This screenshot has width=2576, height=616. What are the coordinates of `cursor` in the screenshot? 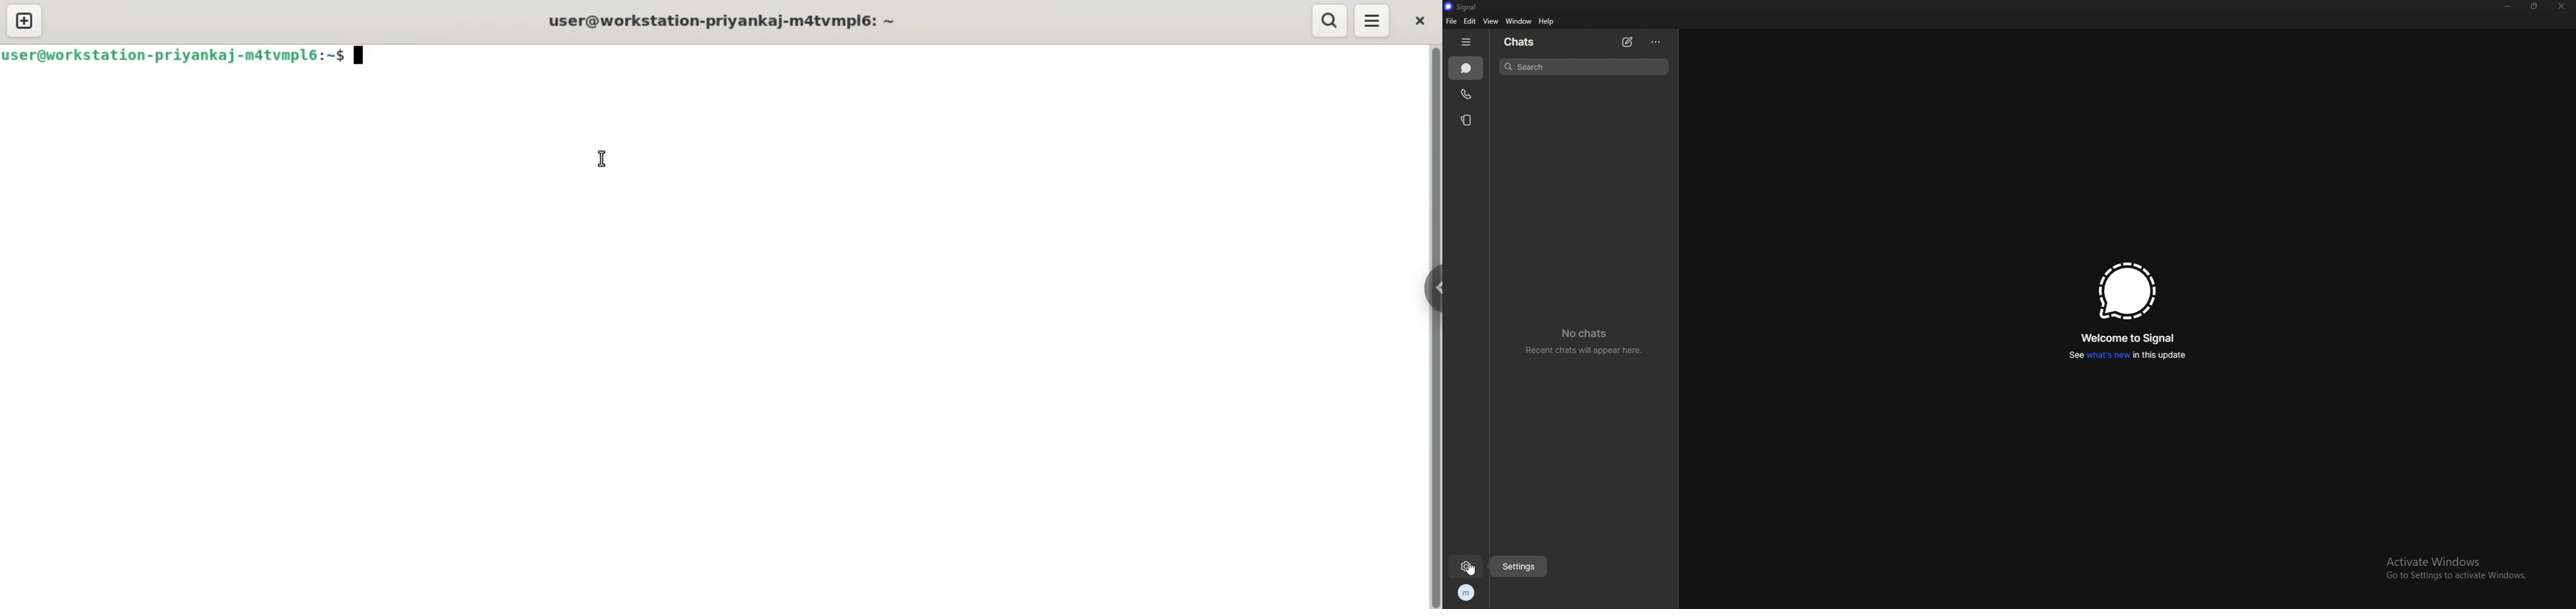 It's located at (1472, 569).